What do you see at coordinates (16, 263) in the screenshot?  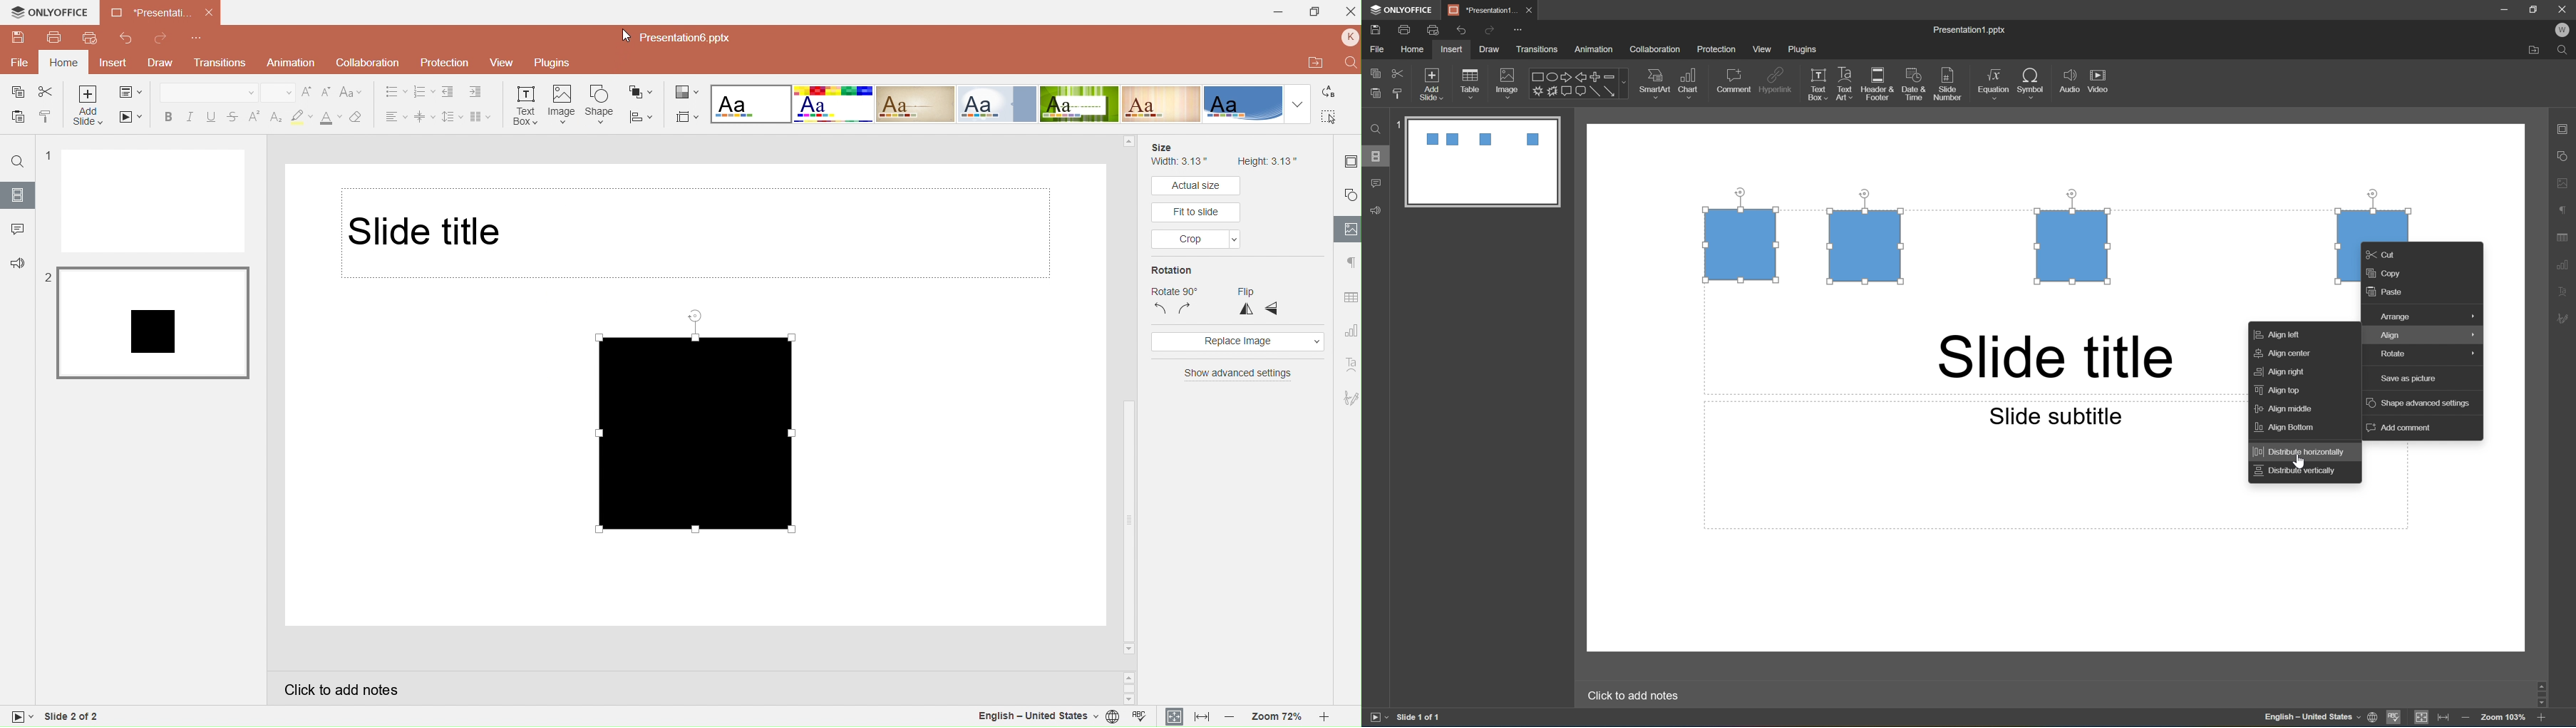 I see `Feedback & support` at bounding box center [16, 263].